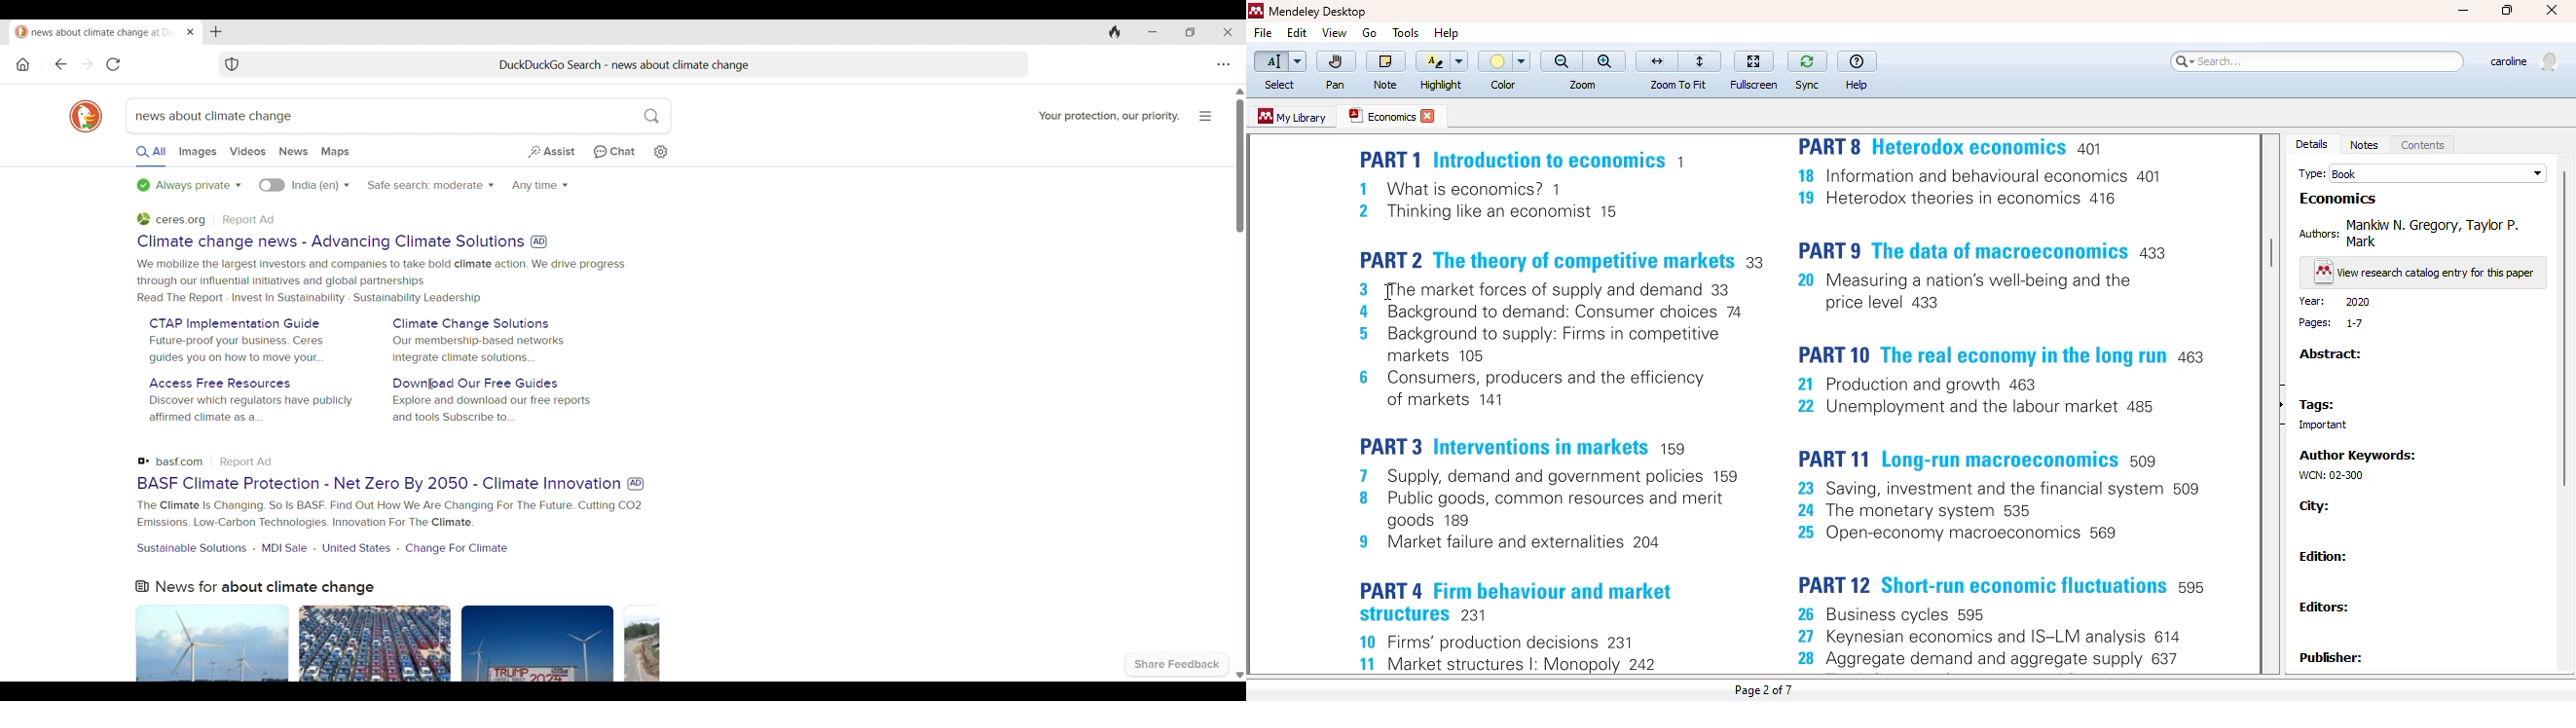 The width and height of the screenshot is (2576, 728). What do you see at coordinates (220, 384) in the screenshot?
I see `Access free resources` at bounding box center [220, 384].